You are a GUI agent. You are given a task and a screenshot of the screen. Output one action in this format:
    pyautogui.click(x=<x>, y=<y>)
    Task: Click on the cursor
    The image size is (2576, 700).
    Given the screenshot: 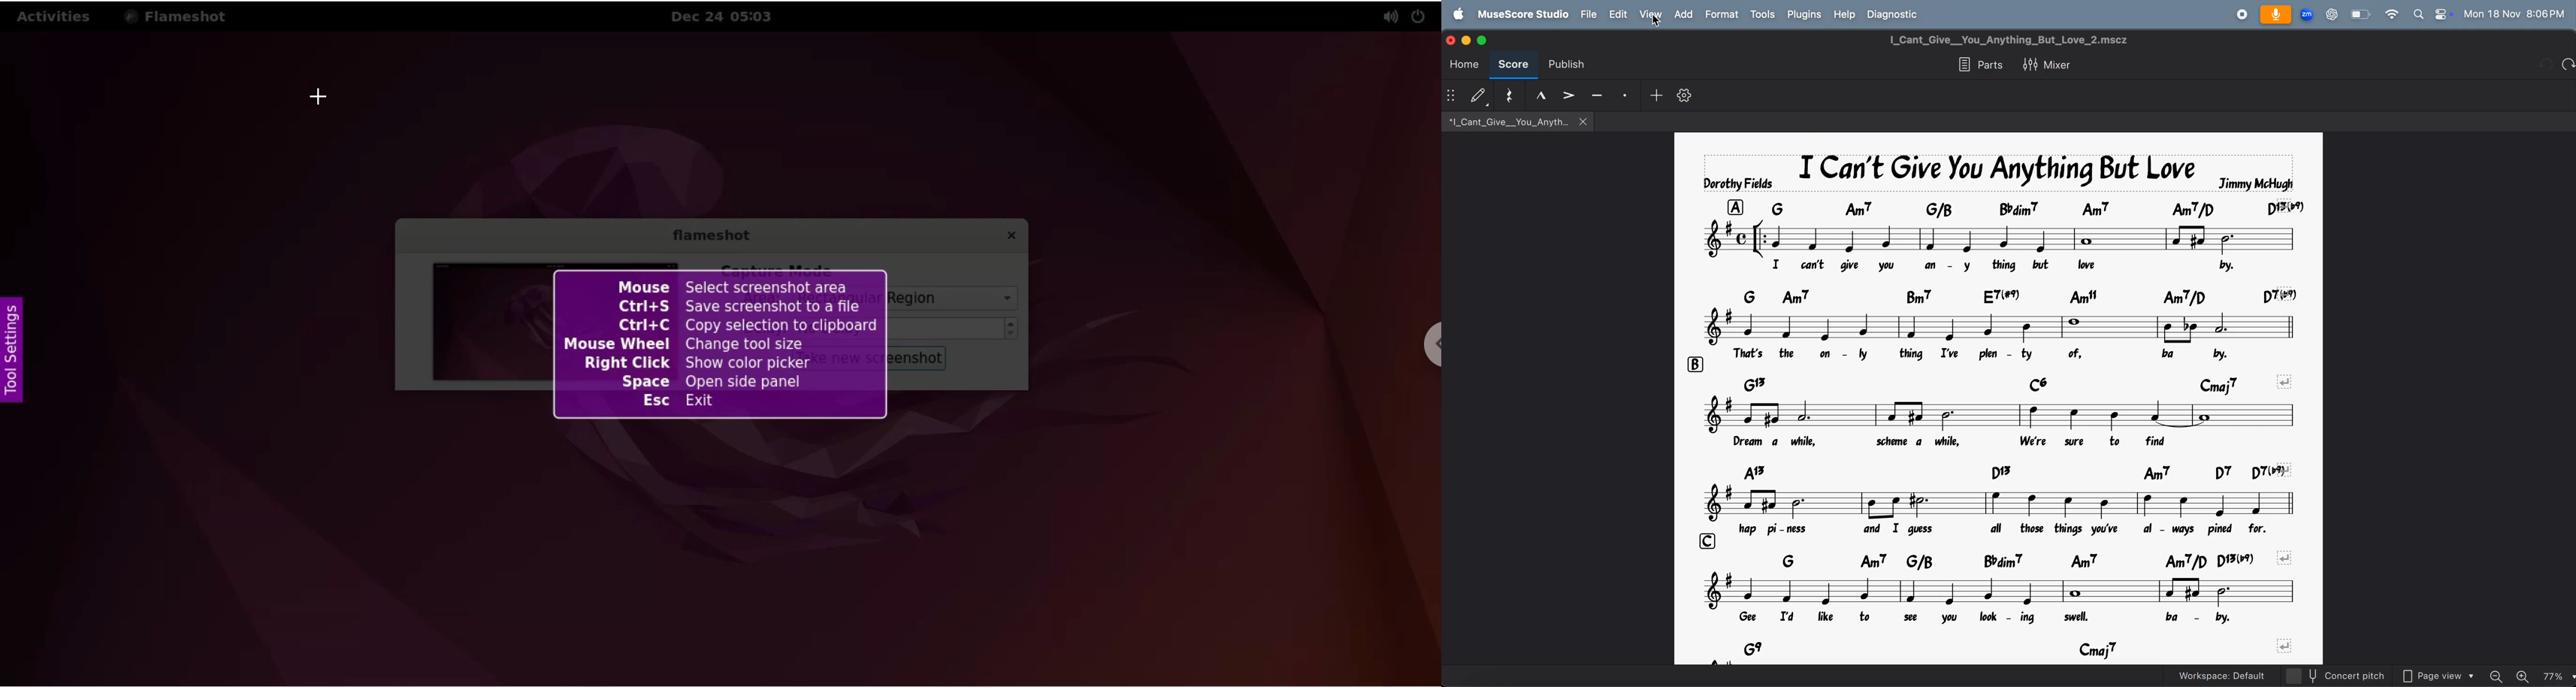 What is the action you would take?
    pyautogui.click(x=1657, y=22)
    